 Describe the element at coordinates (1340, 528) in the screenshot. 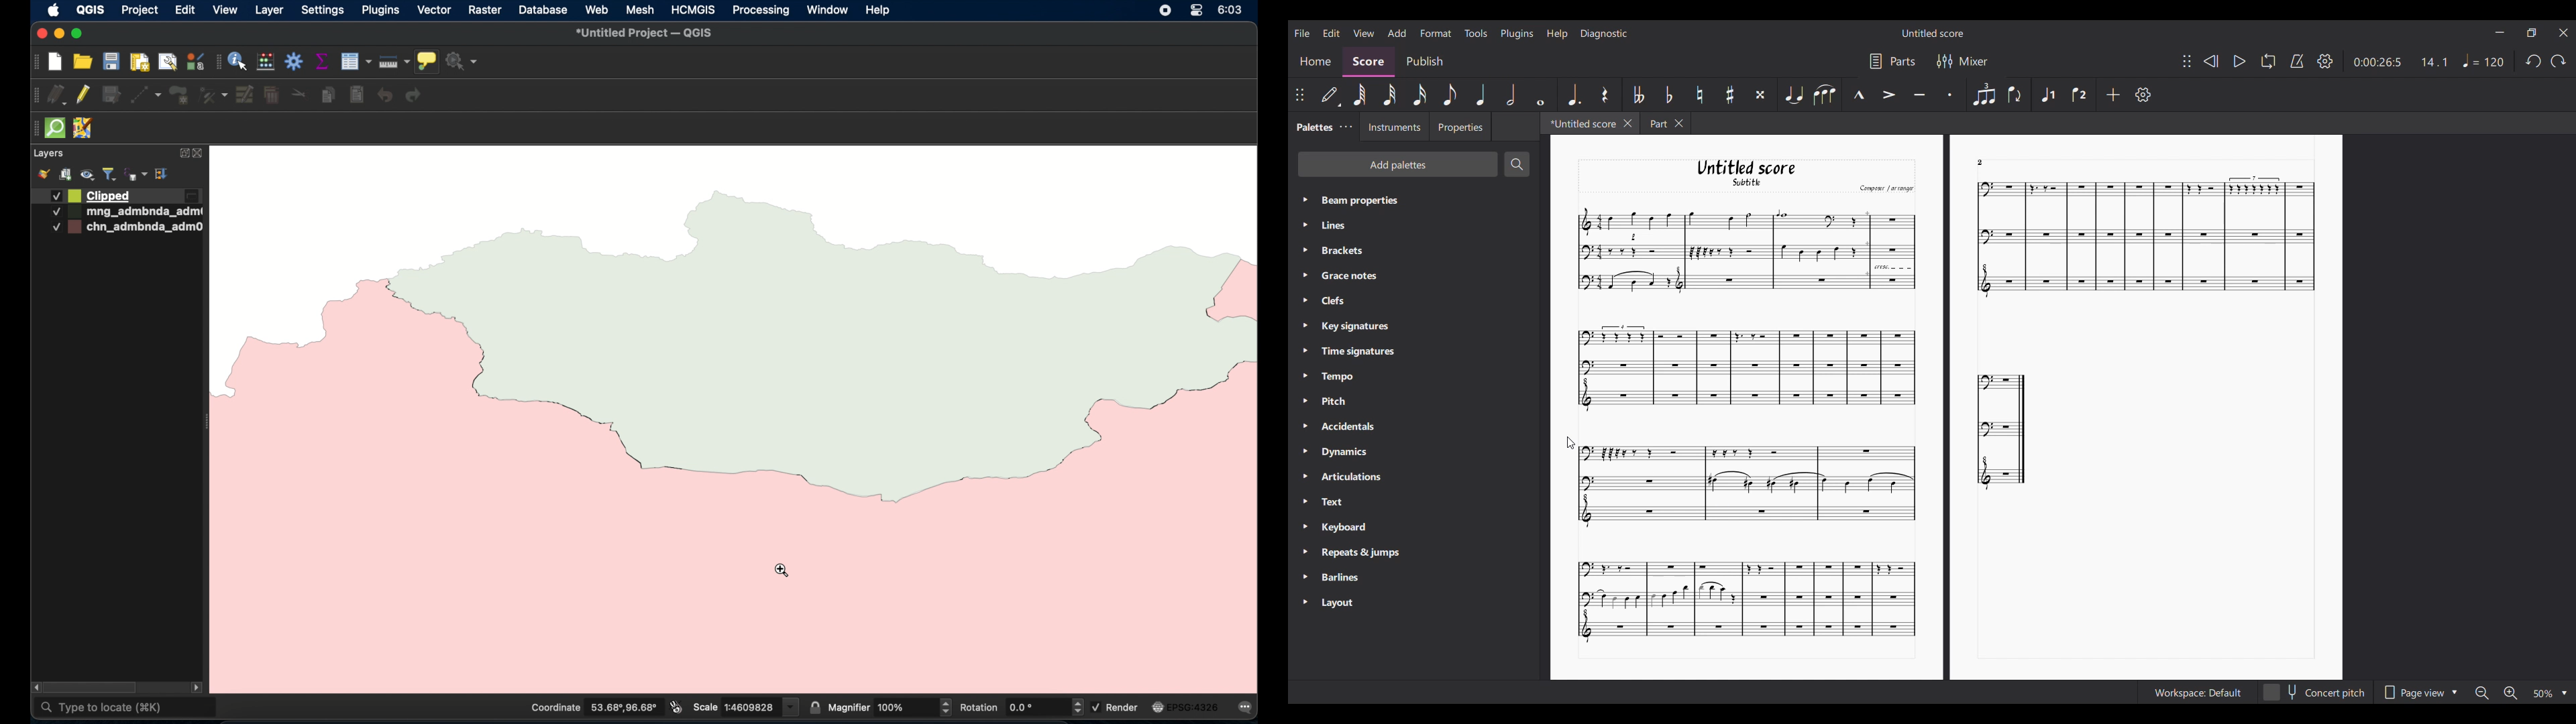

I see `> Keyboard` at that location.